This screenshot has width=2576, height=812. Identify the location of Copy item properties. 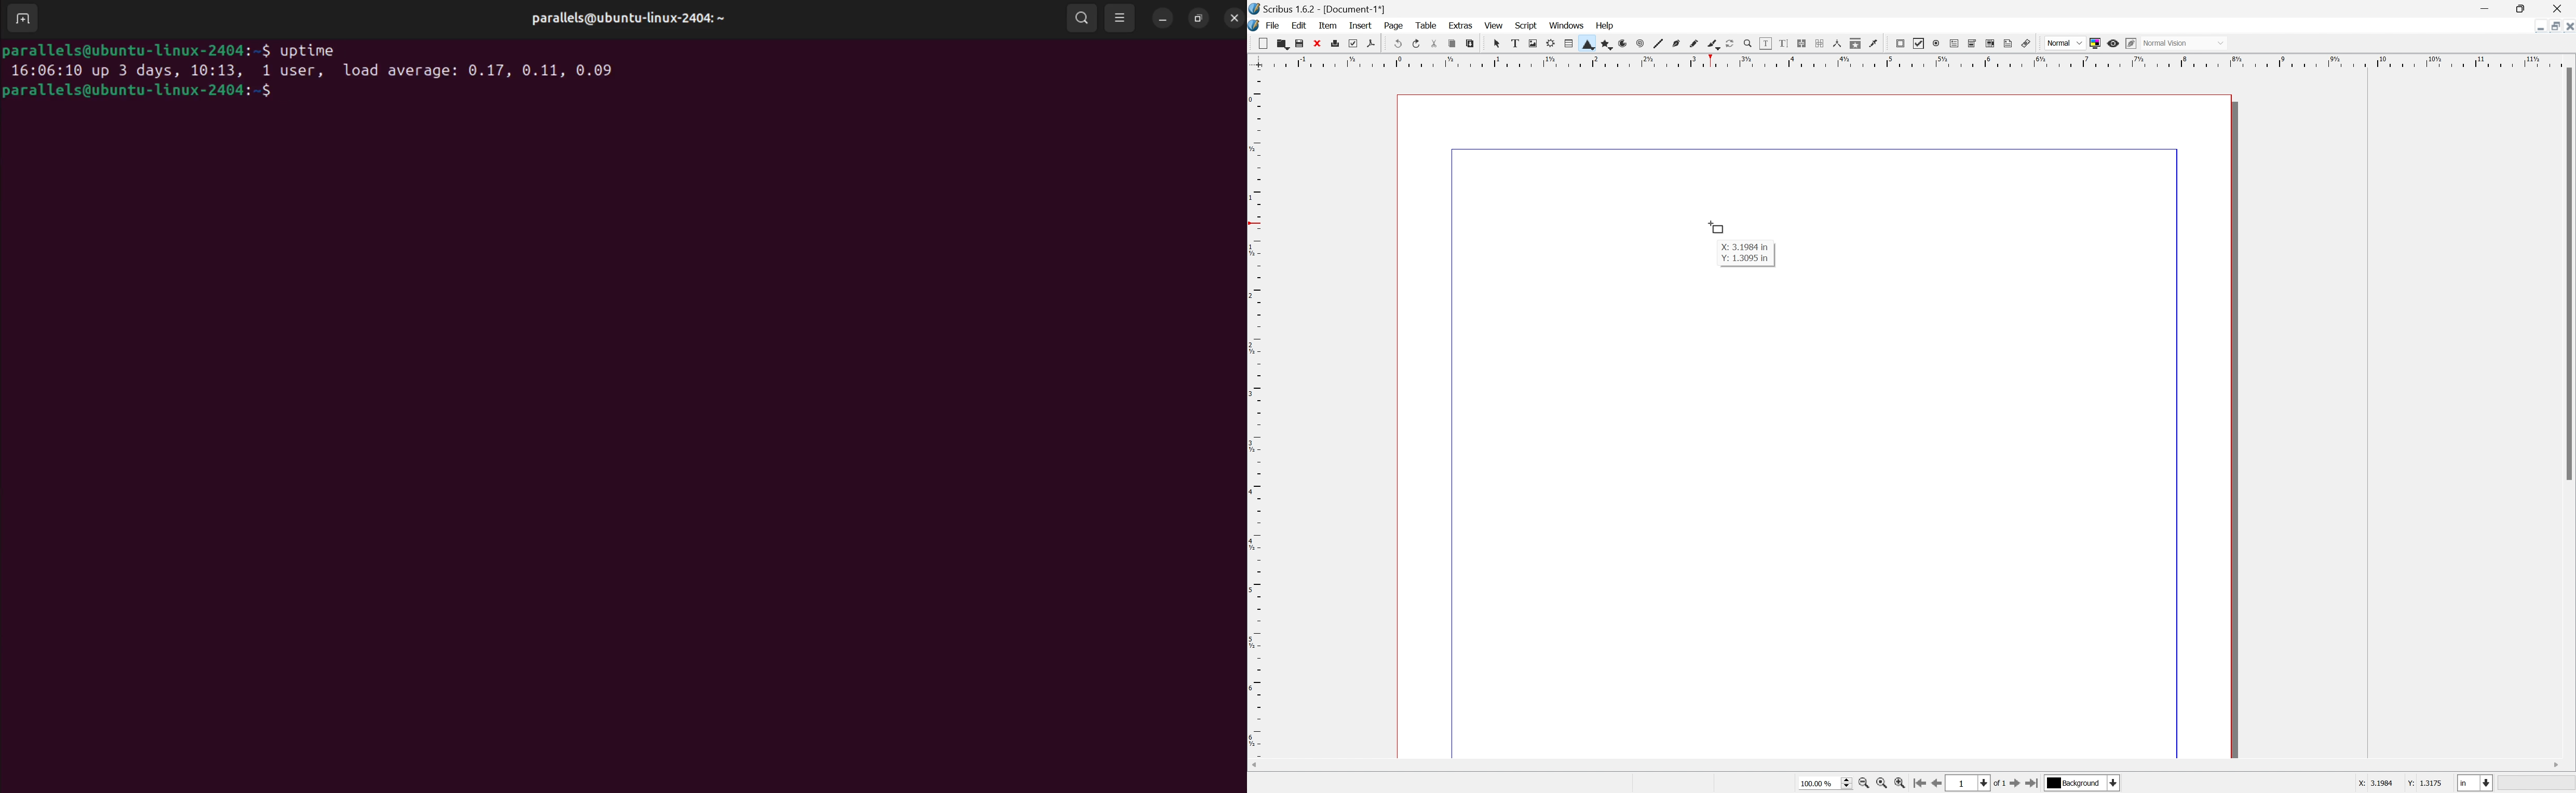
(1856, 44).